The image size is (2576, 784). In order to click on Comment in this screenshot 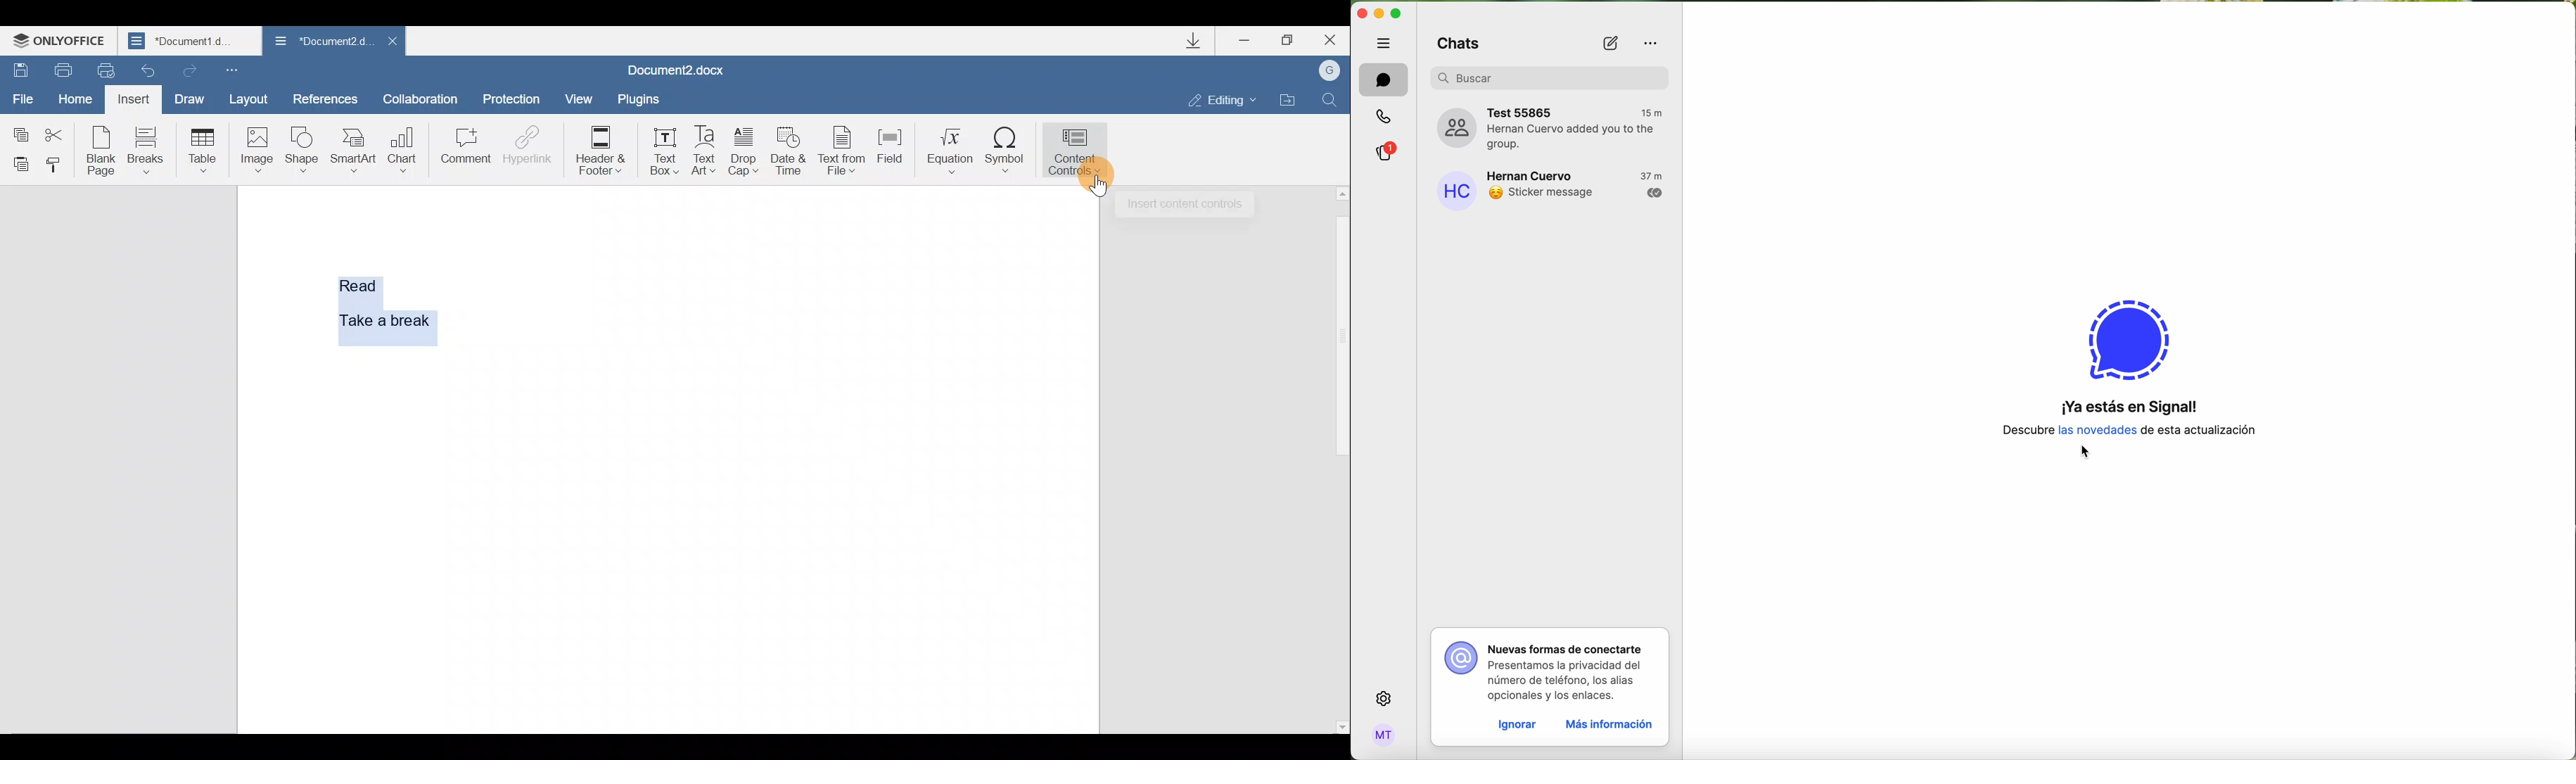, I will do `click(465, 148)`.